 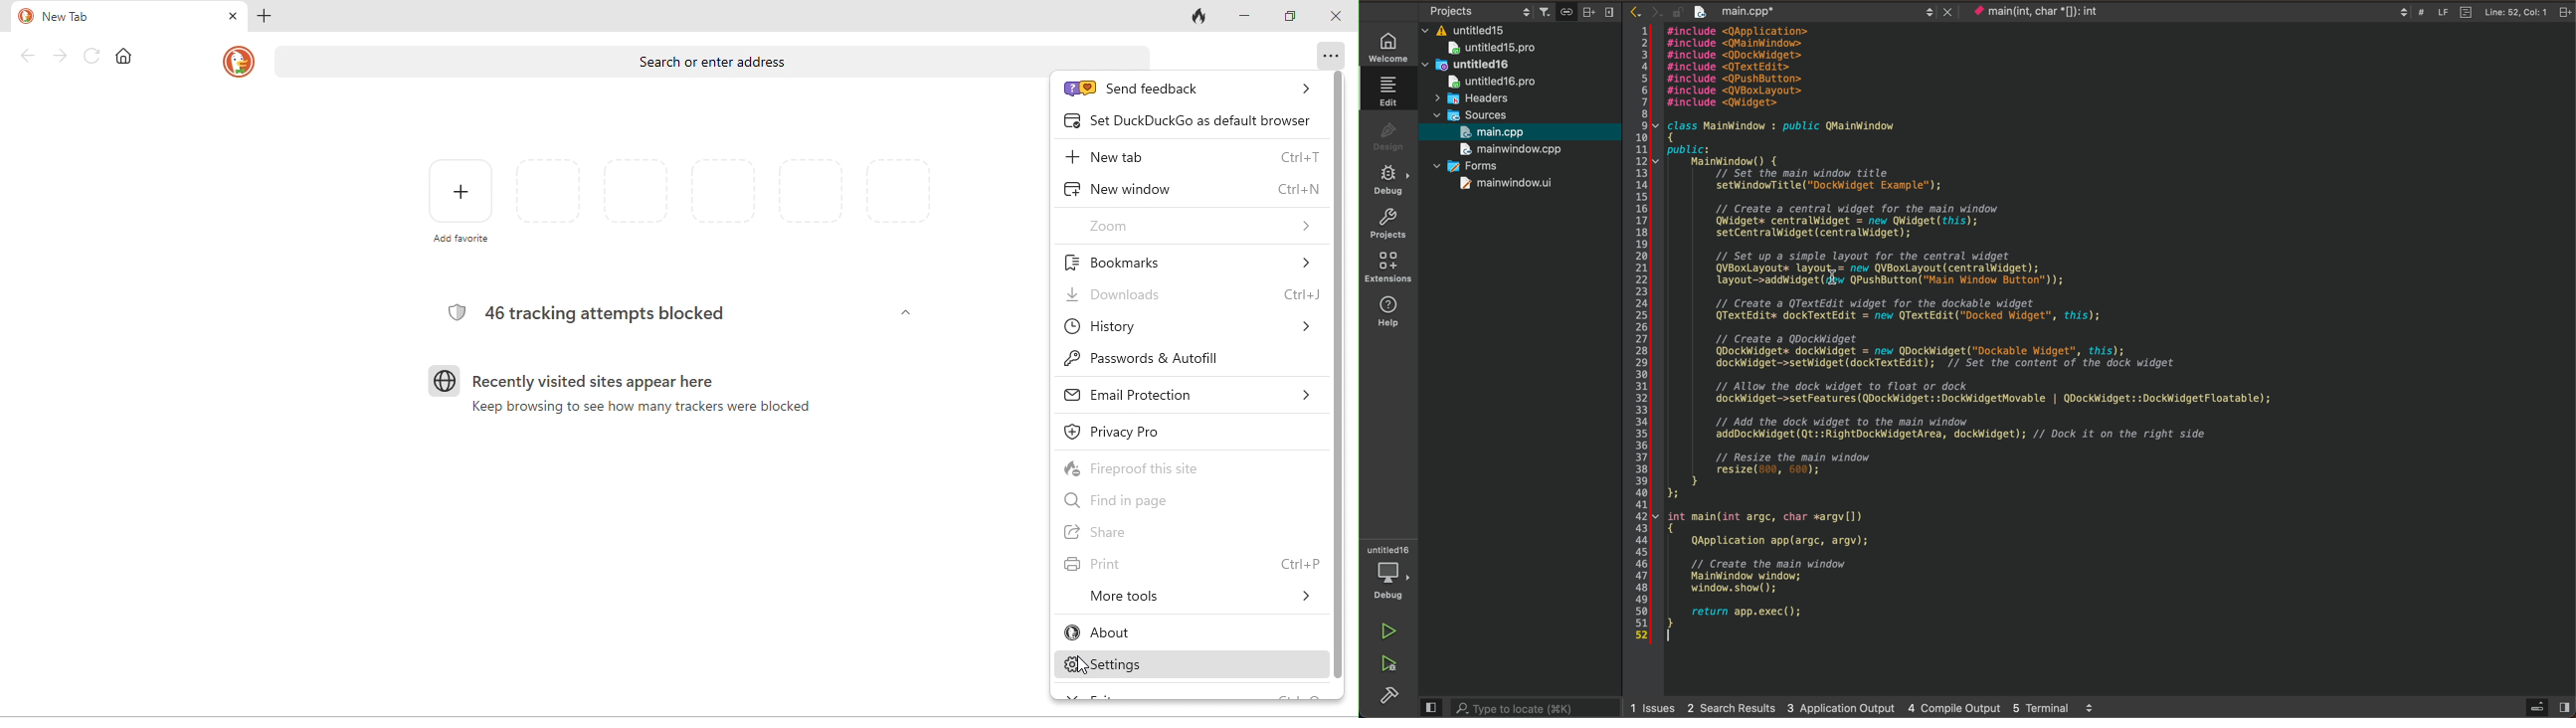 What do you see at coordinates (2030, 337) in the screenshot?
I see `updated code` at bounding box center [2030, 337].